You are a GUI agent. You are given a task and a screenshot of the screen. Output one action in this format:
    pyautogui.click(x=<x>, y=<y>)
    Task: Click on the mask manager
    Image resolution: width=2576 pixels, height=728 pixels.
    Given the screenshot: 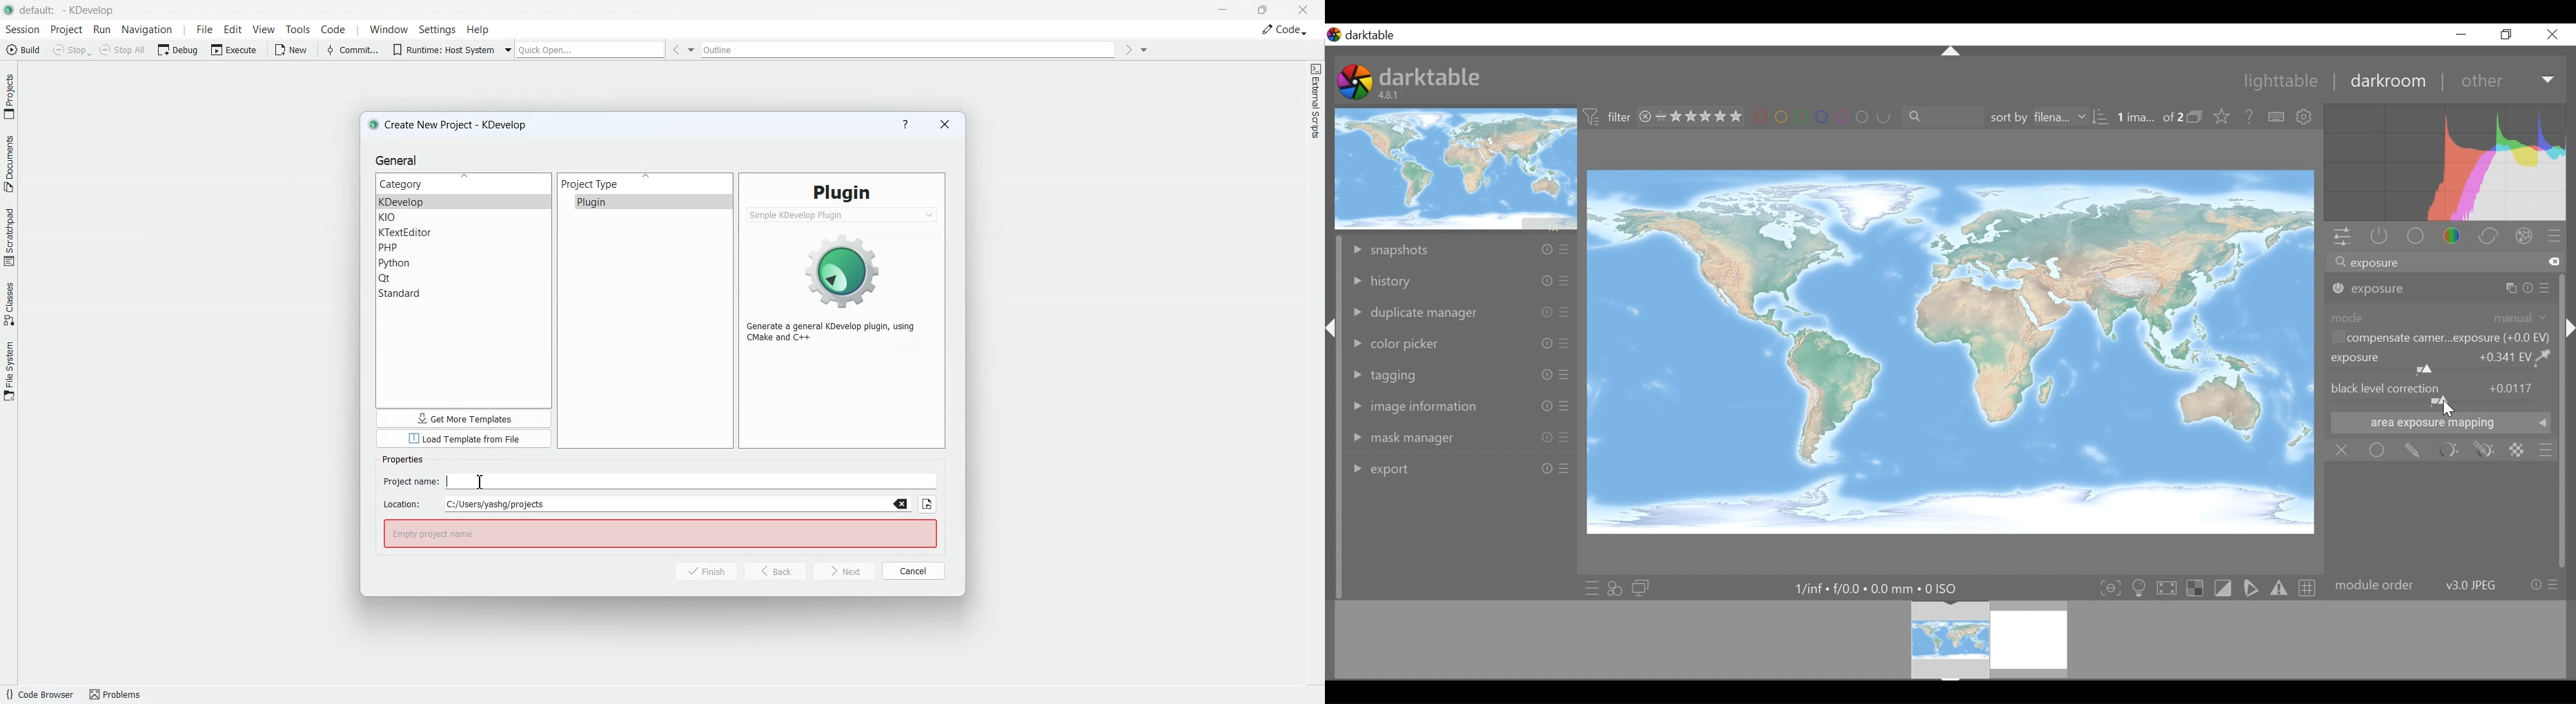 What is the action you would take?
    pyautogui.click(x=1459, y=437)
    